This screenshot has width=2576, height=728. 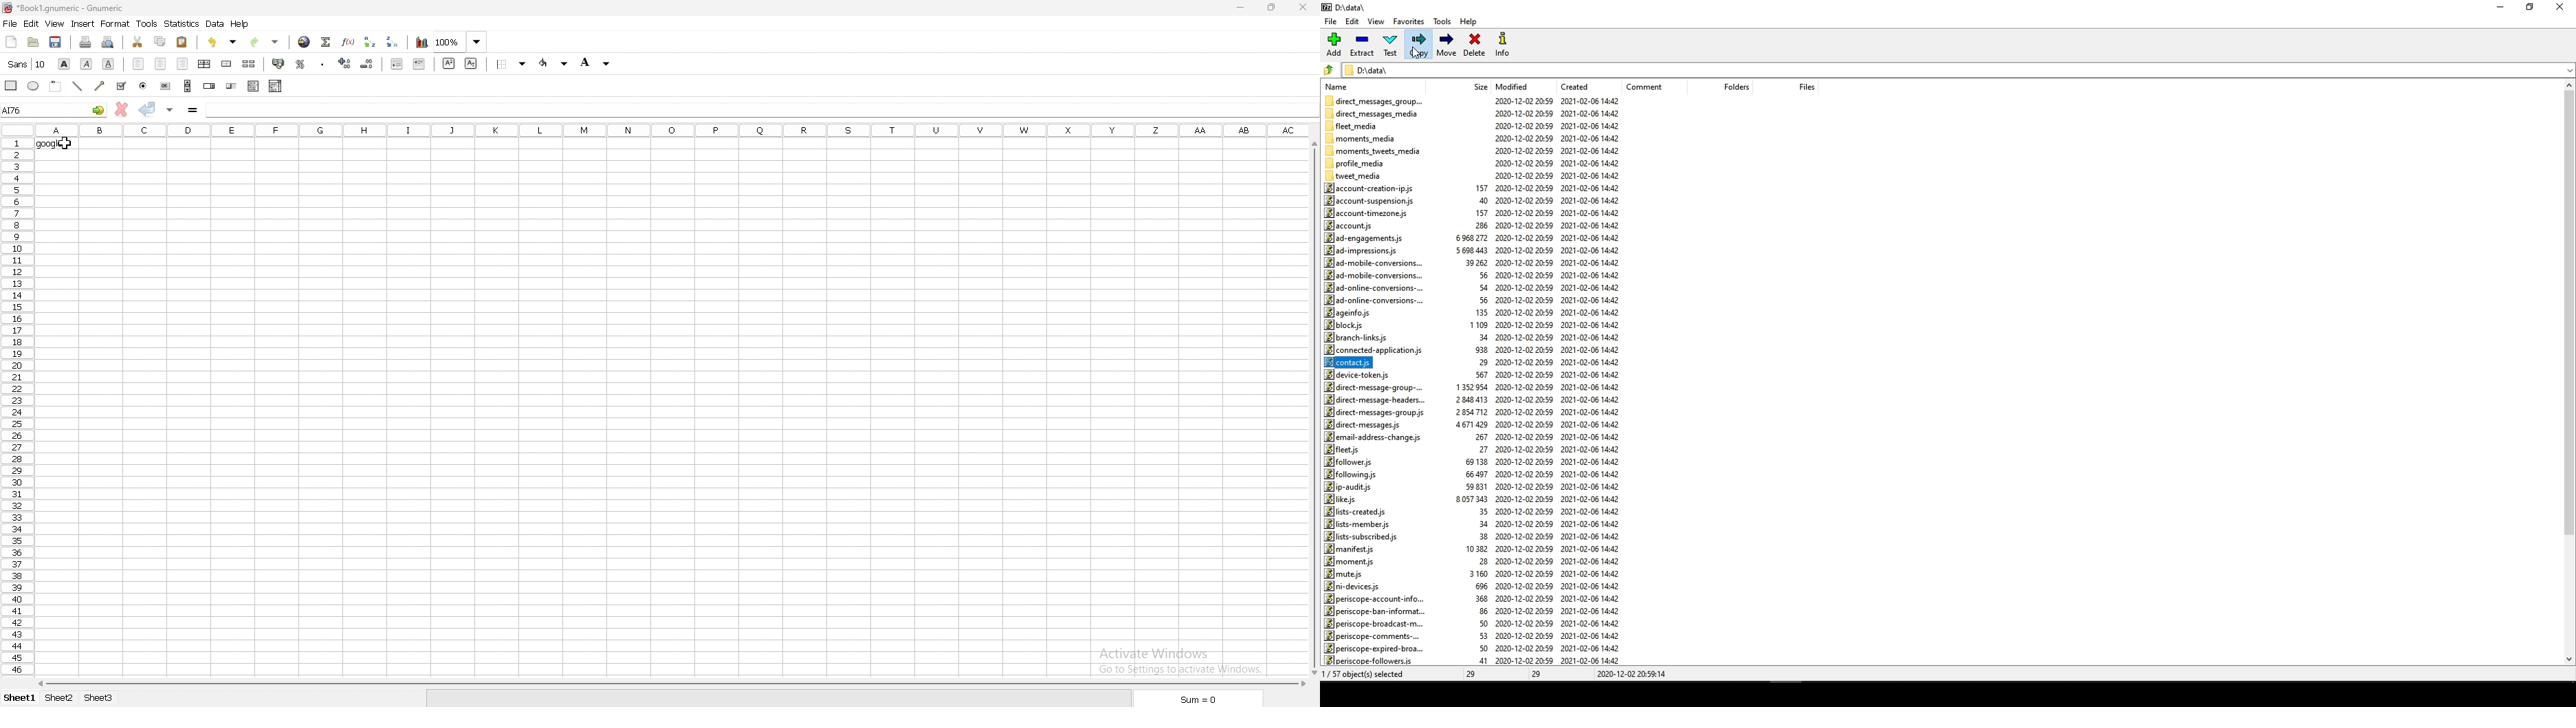 I want to click on scroll bar, so click(x=670, y=684).